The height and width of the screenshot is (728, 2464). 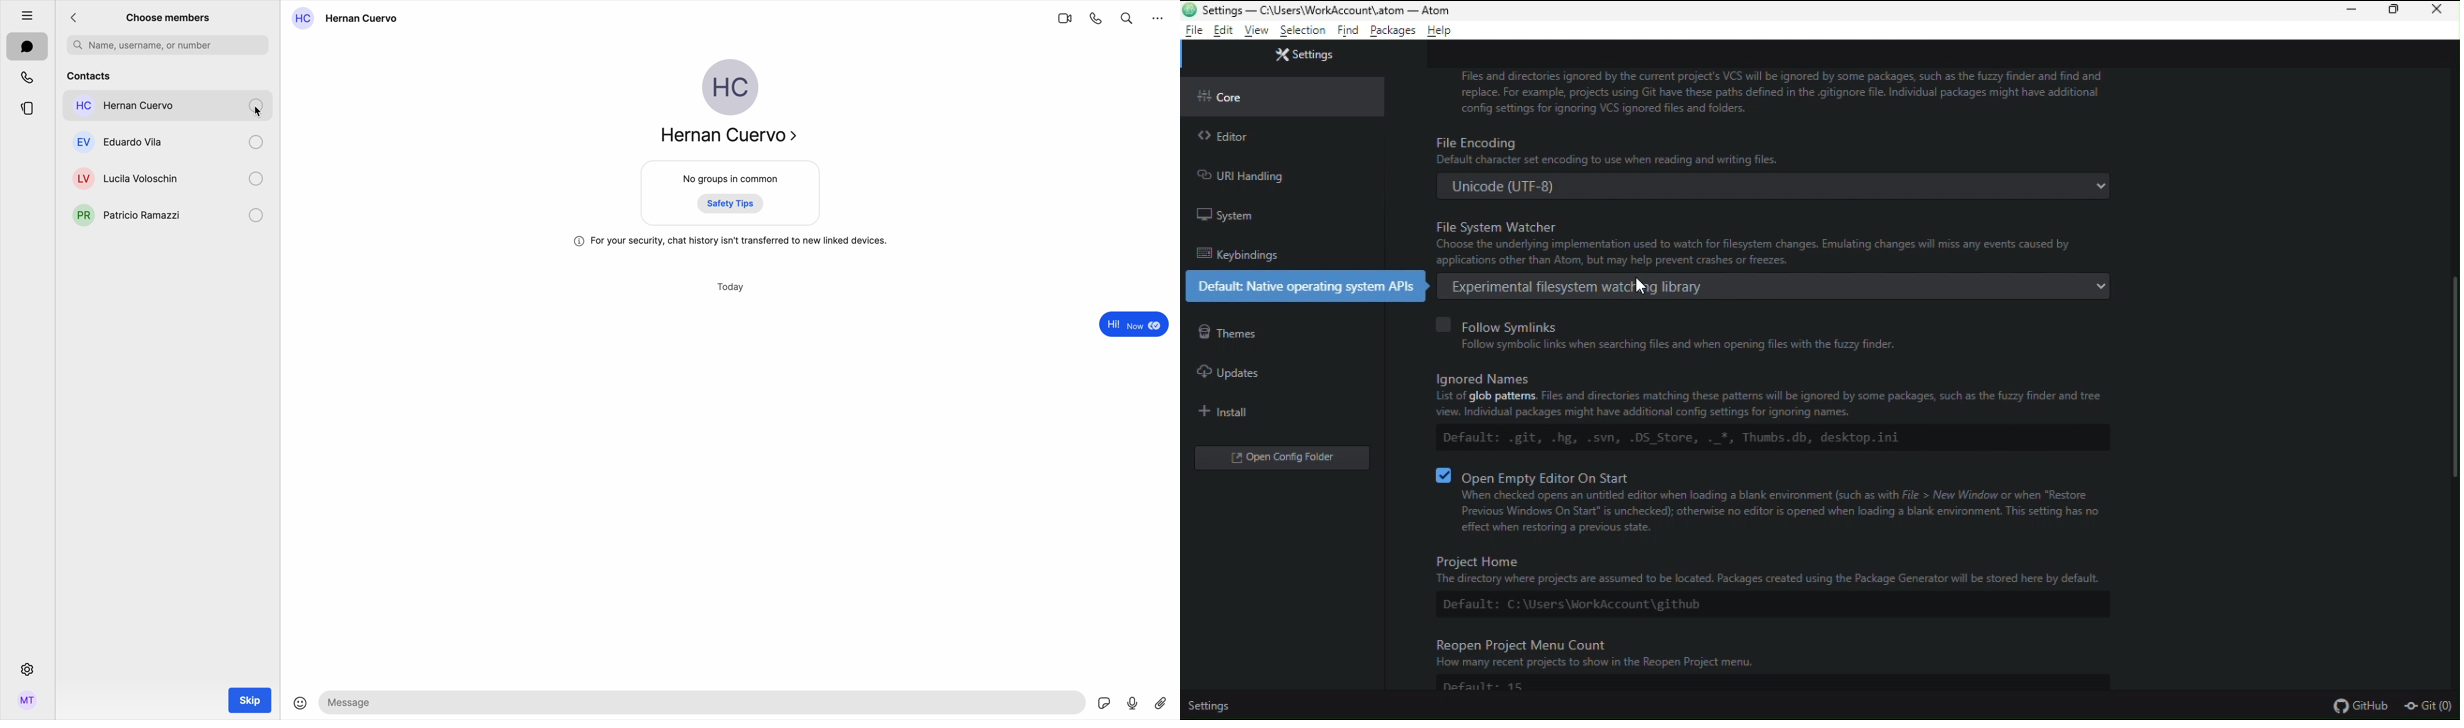 What do you see at coordinates (169, 17) in the screenshot?
I see `choose members` at bounding box center [169, 17].